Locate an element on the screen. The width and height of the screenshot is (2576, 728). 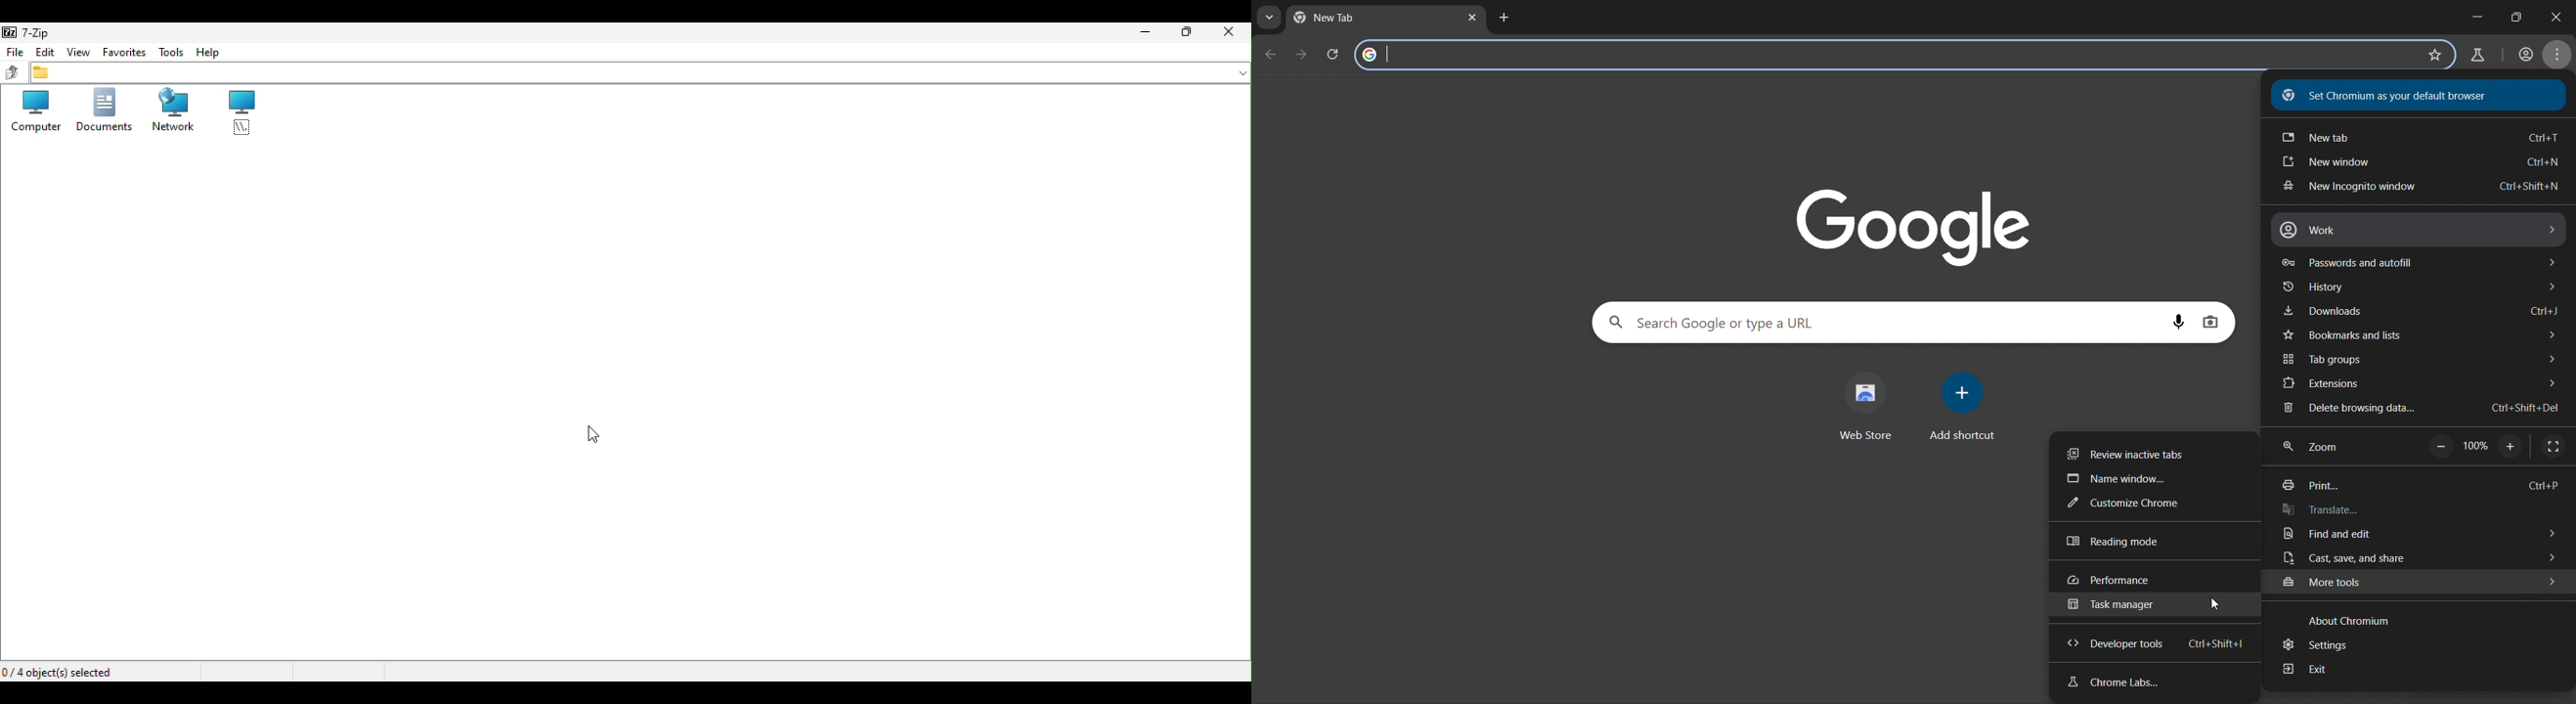
passwords and autofill is located at coordinates (2413, 262).